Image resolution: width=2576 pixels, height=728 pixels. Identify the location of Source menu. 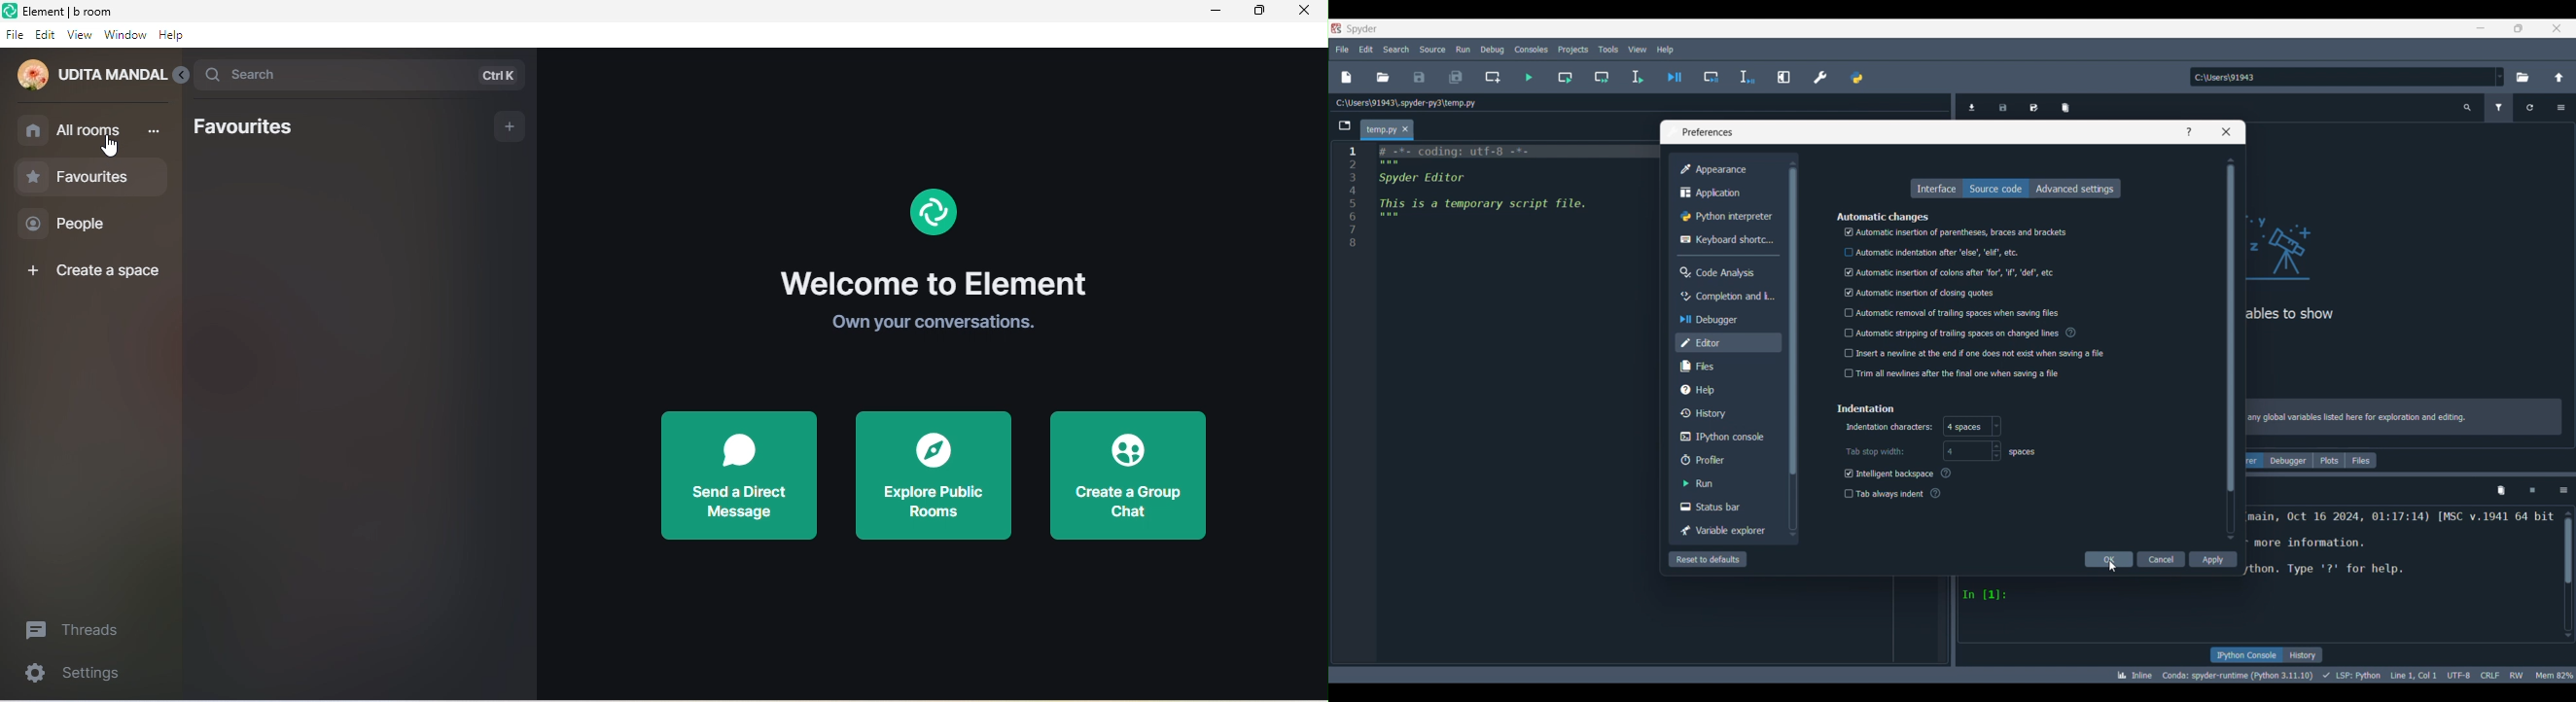
(1432, 49).